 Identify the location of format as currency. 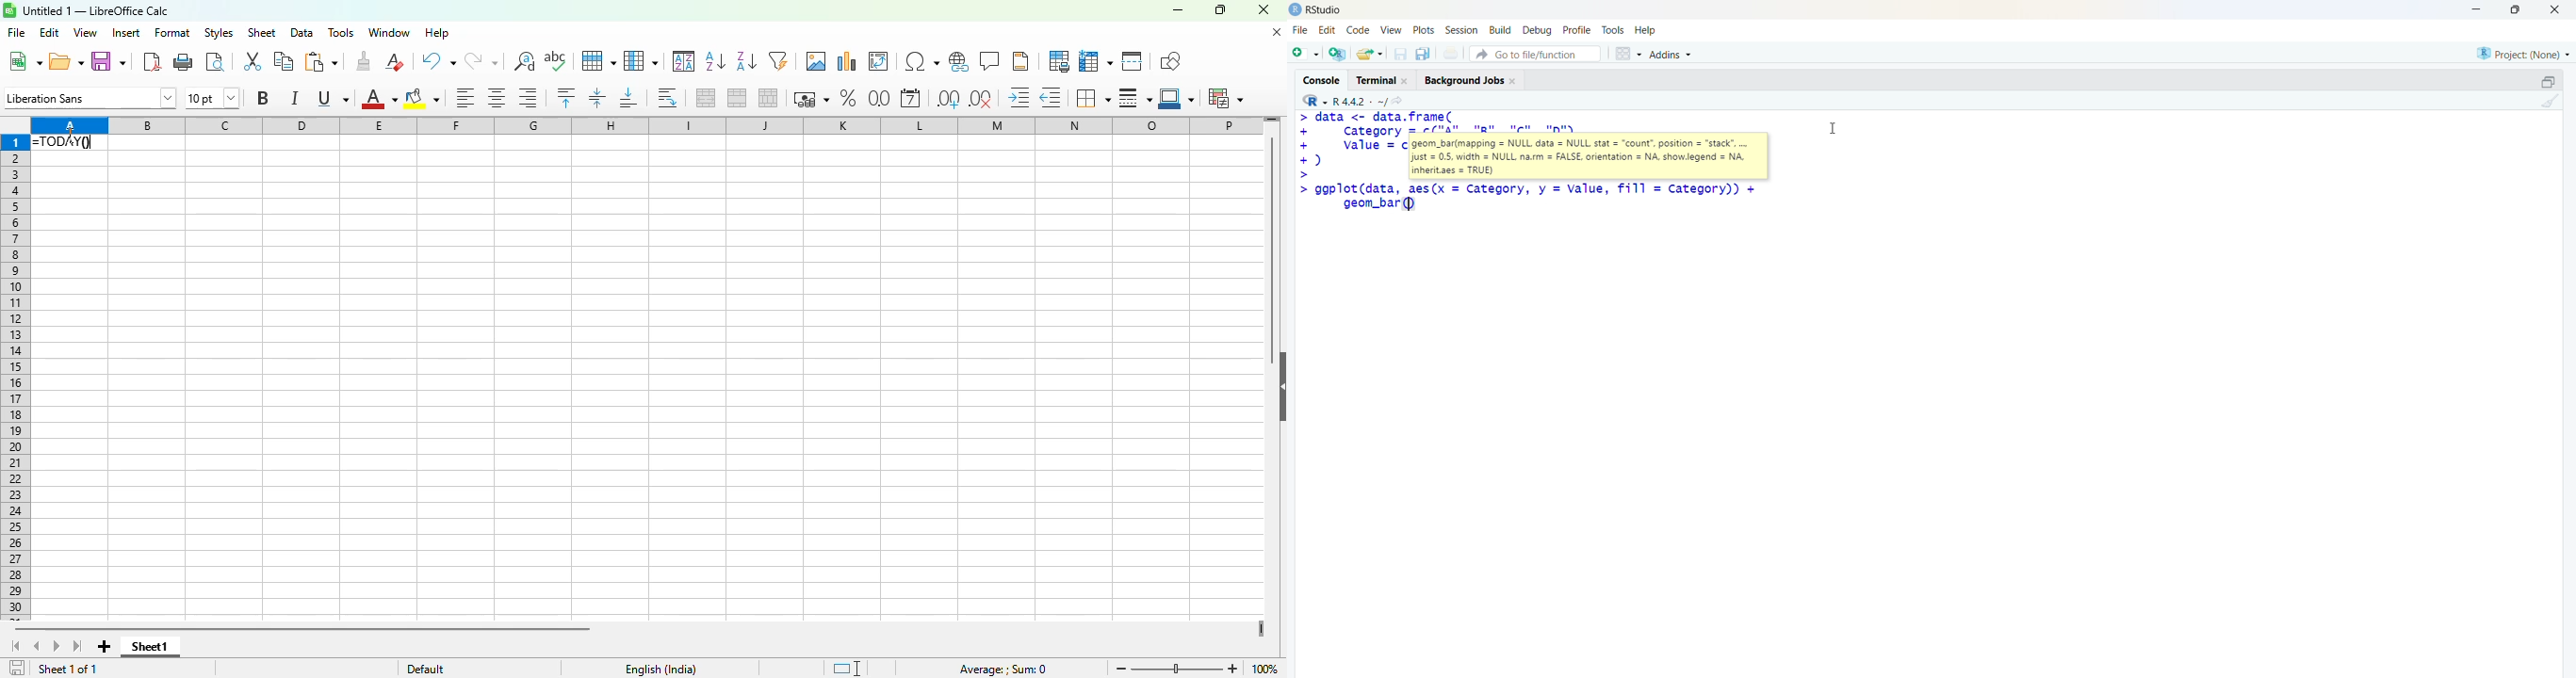
(810, 99).